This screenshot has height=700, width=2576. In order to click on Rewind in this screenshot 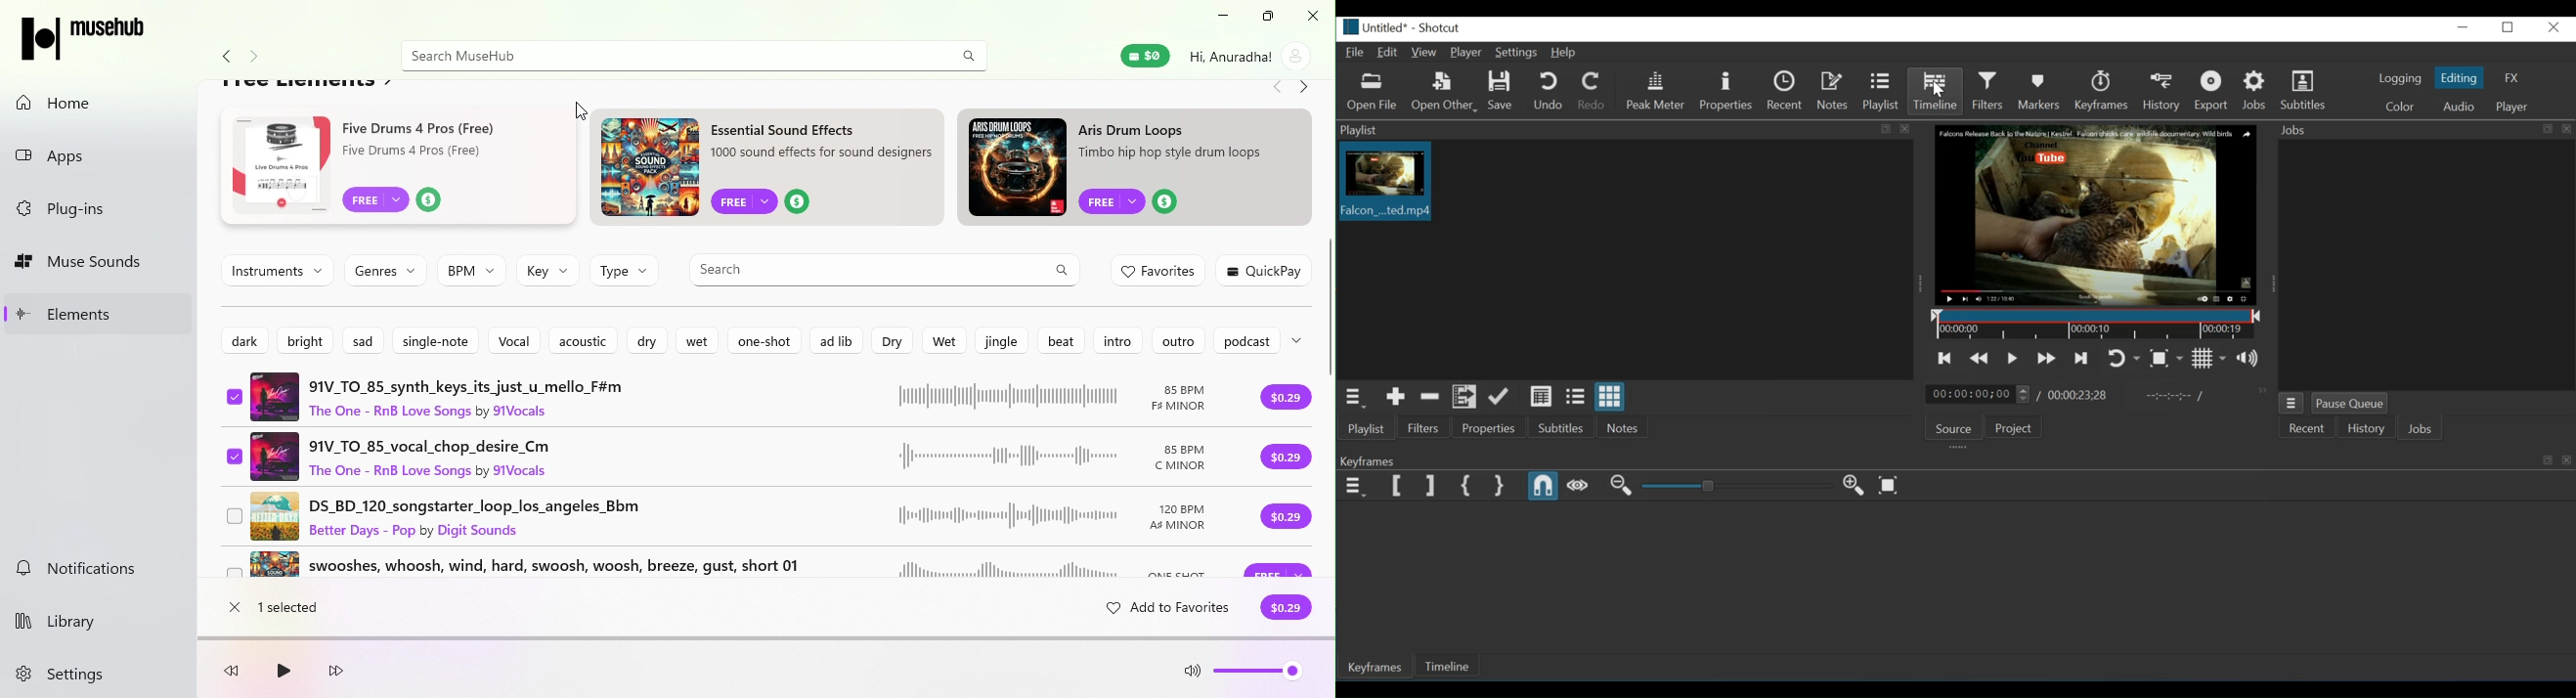, I will do `click(237, 674)`.